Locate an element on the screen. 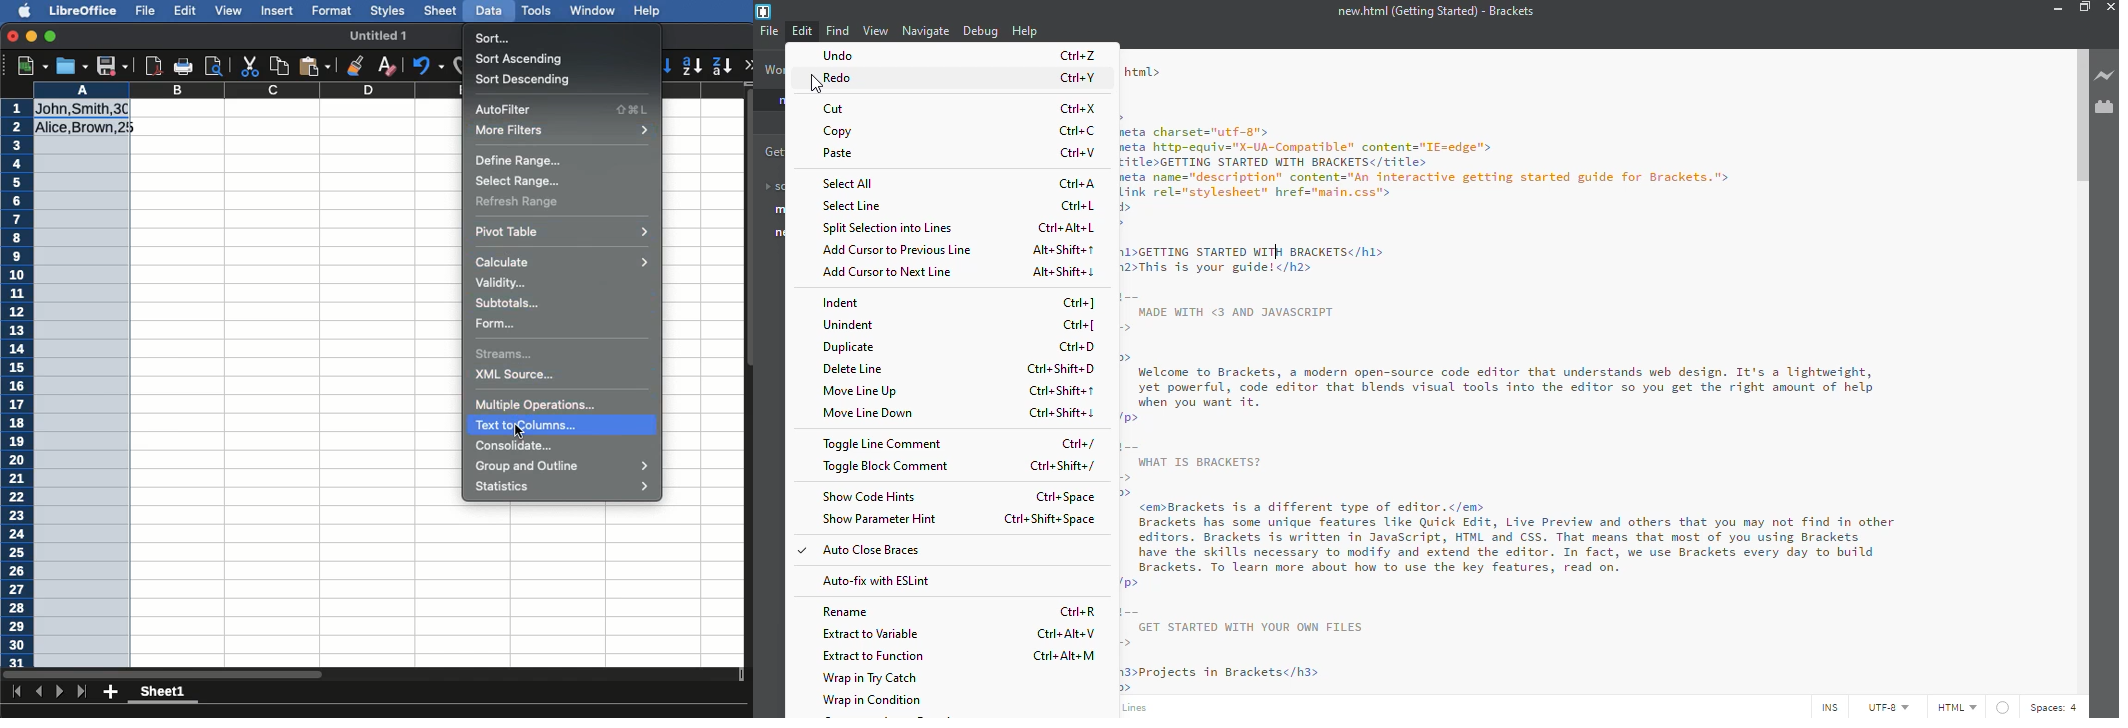 The image size is (2128, 728). find is located at coordinates (837, 31).